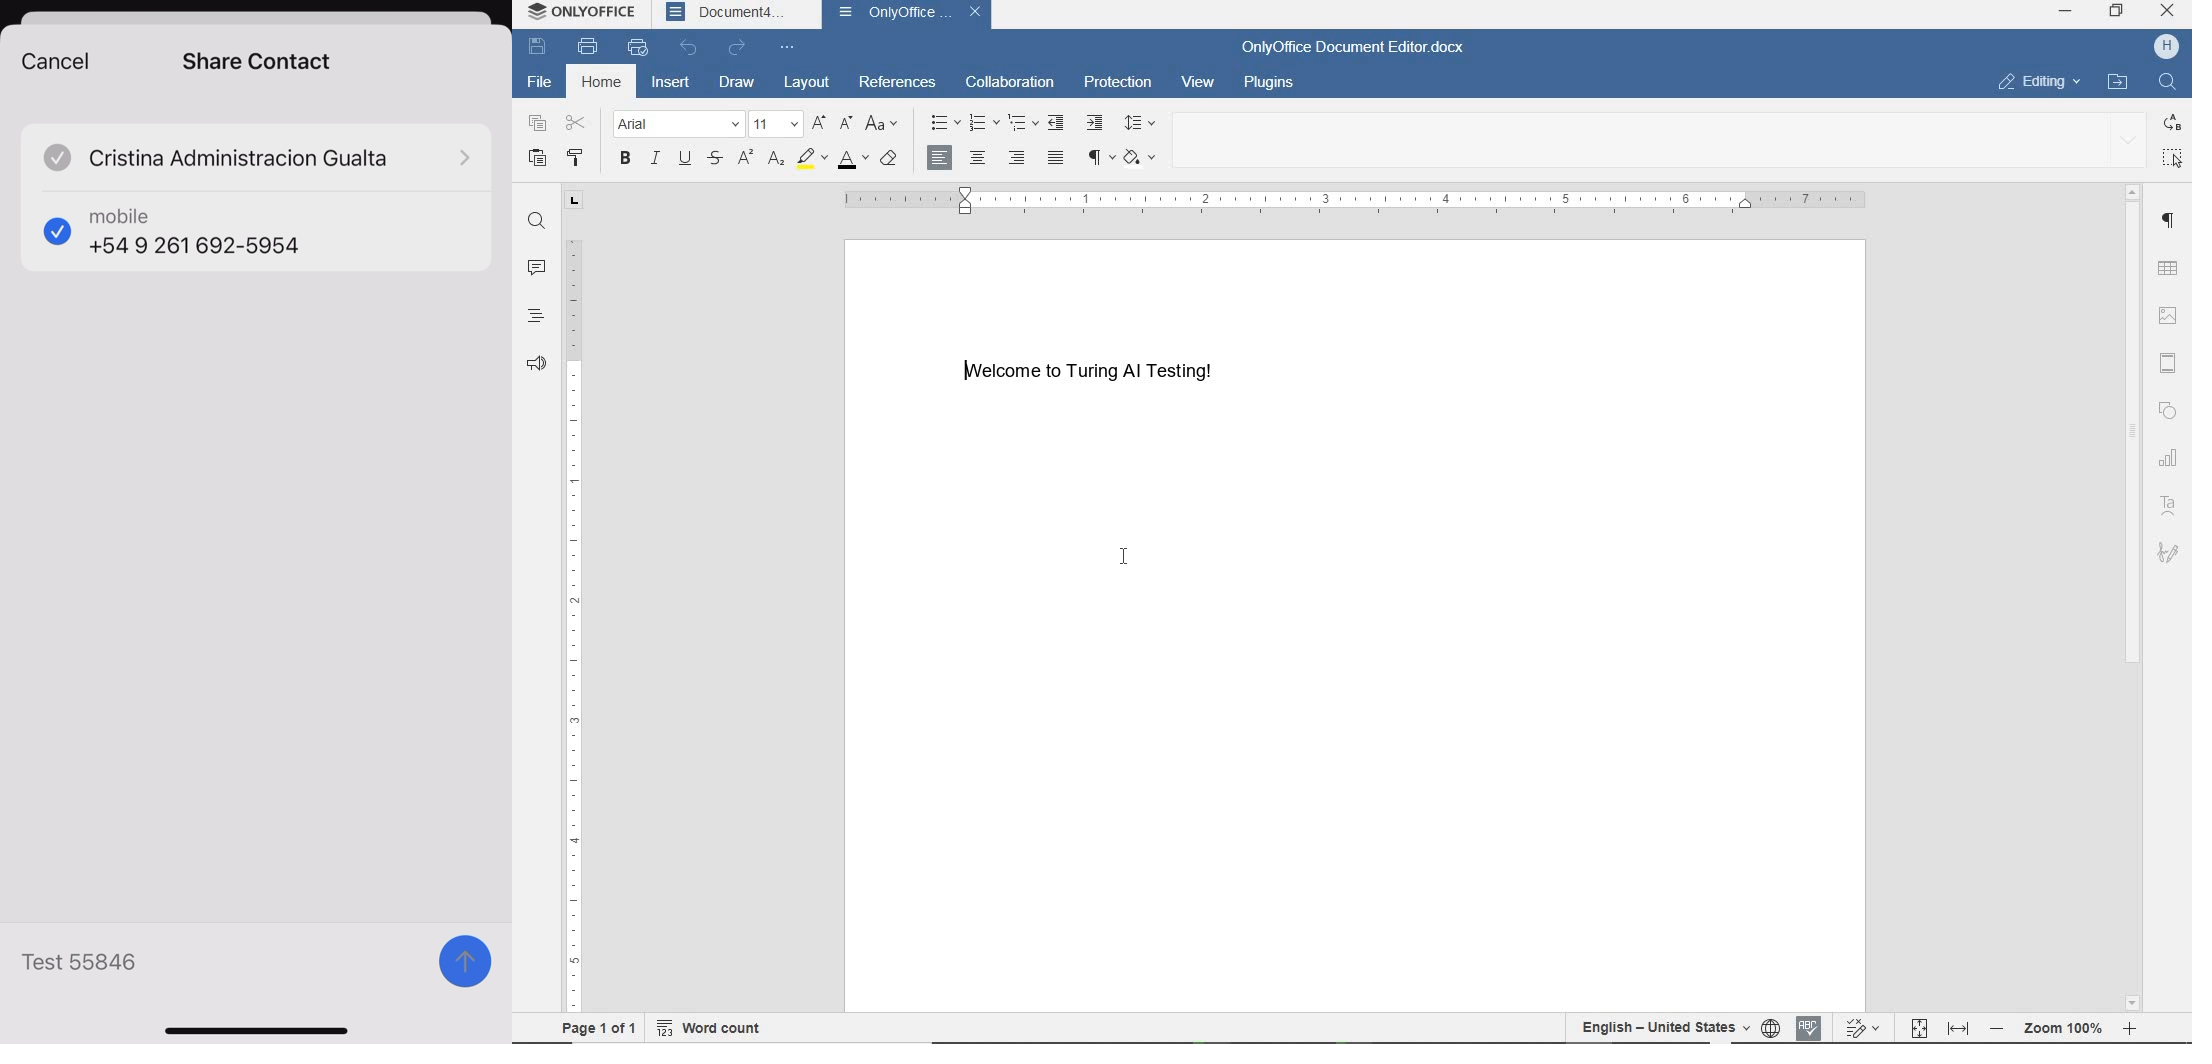 Image resolution: width=2212 pixels, height=1064 pixels. What do you see at coordinates (1011, 84) in the screenshot?
I see `collaboration` at bounding box center [1011, 84].